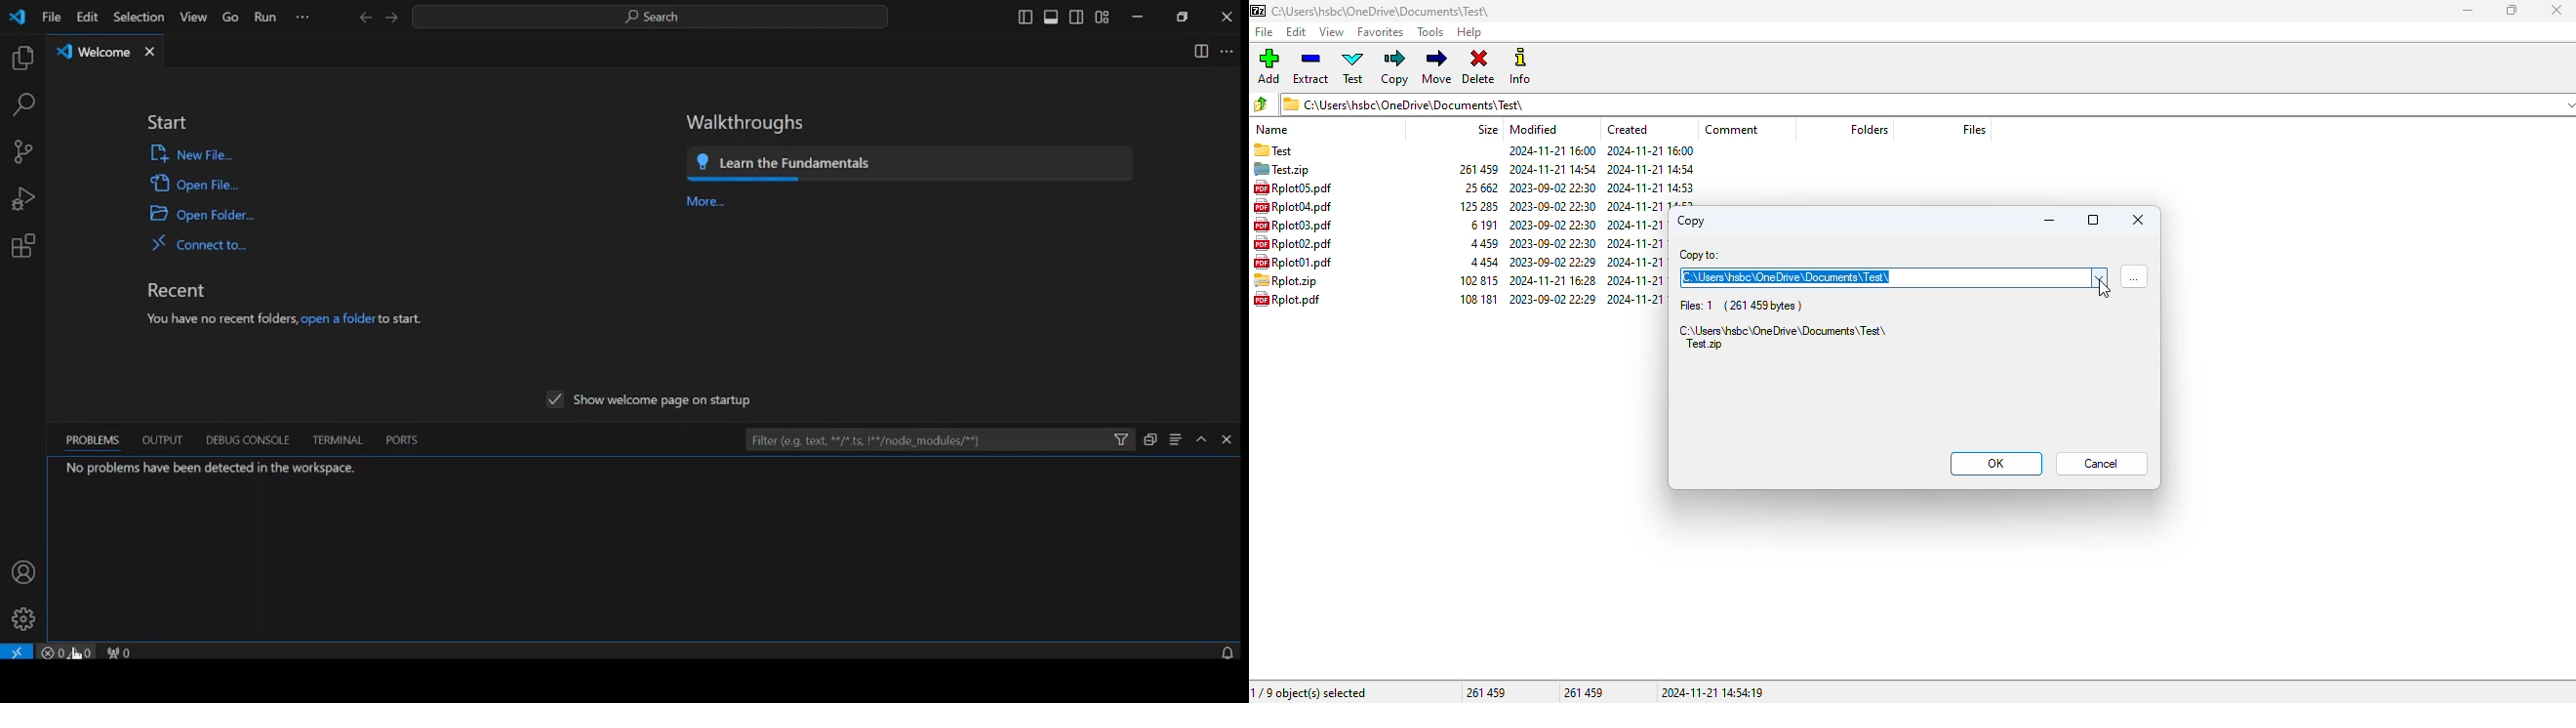 Image resolution: width=2576 pixels, height=728 pixels. Describe the element at coordinates (2510, 10) in the screenshot. I see `maximize` at that location.